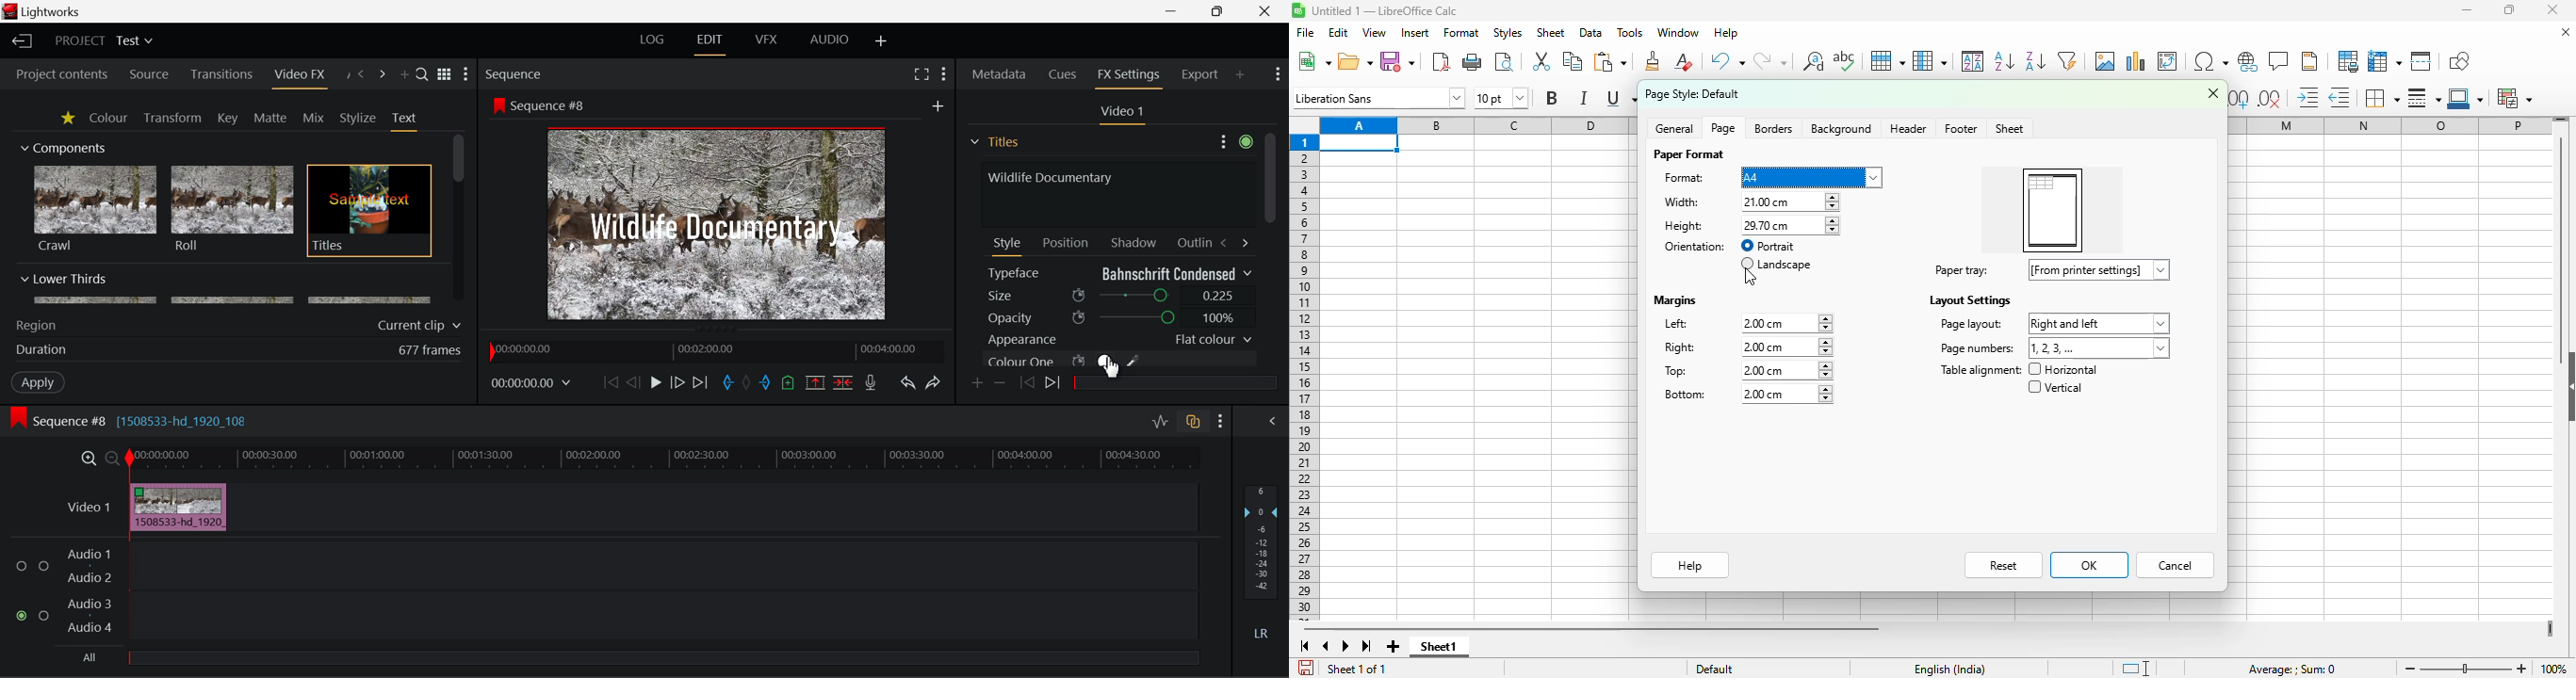  Describe the element at coordinates (90, 578) in the screenshot. I see `Audio 2` at that location.